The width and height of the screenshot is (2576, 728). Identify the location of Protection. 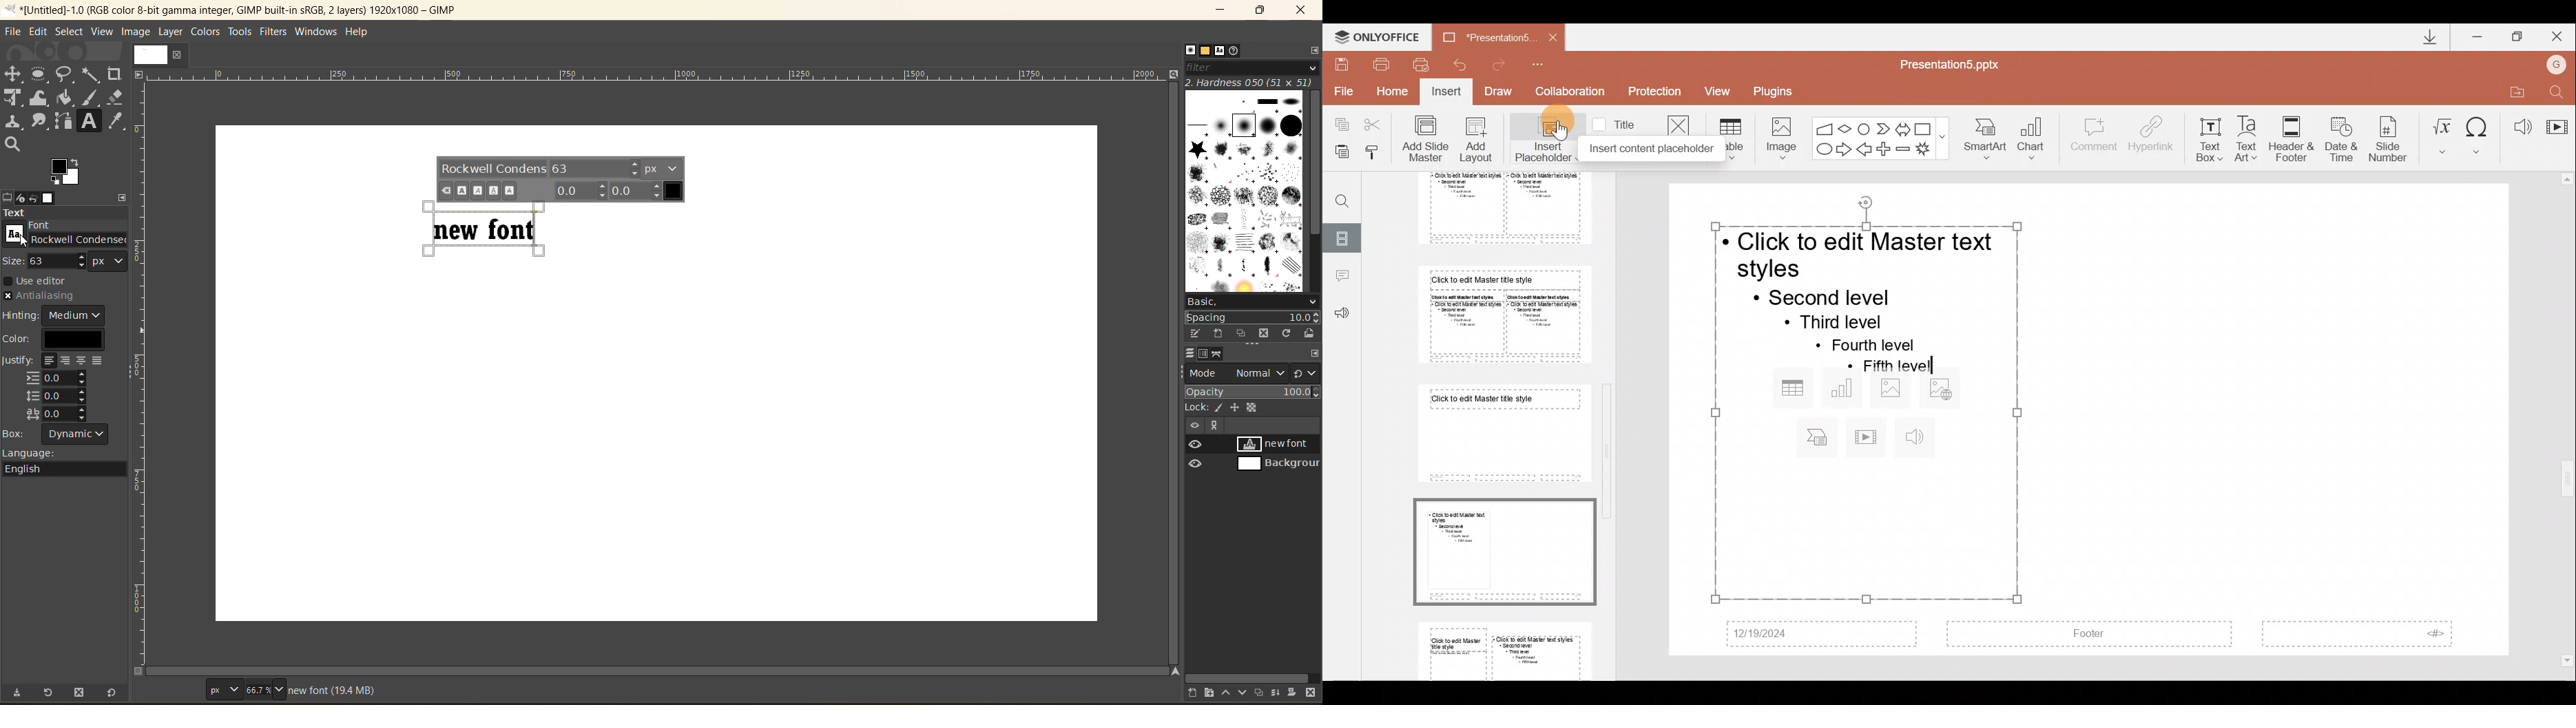
(1654, 93).